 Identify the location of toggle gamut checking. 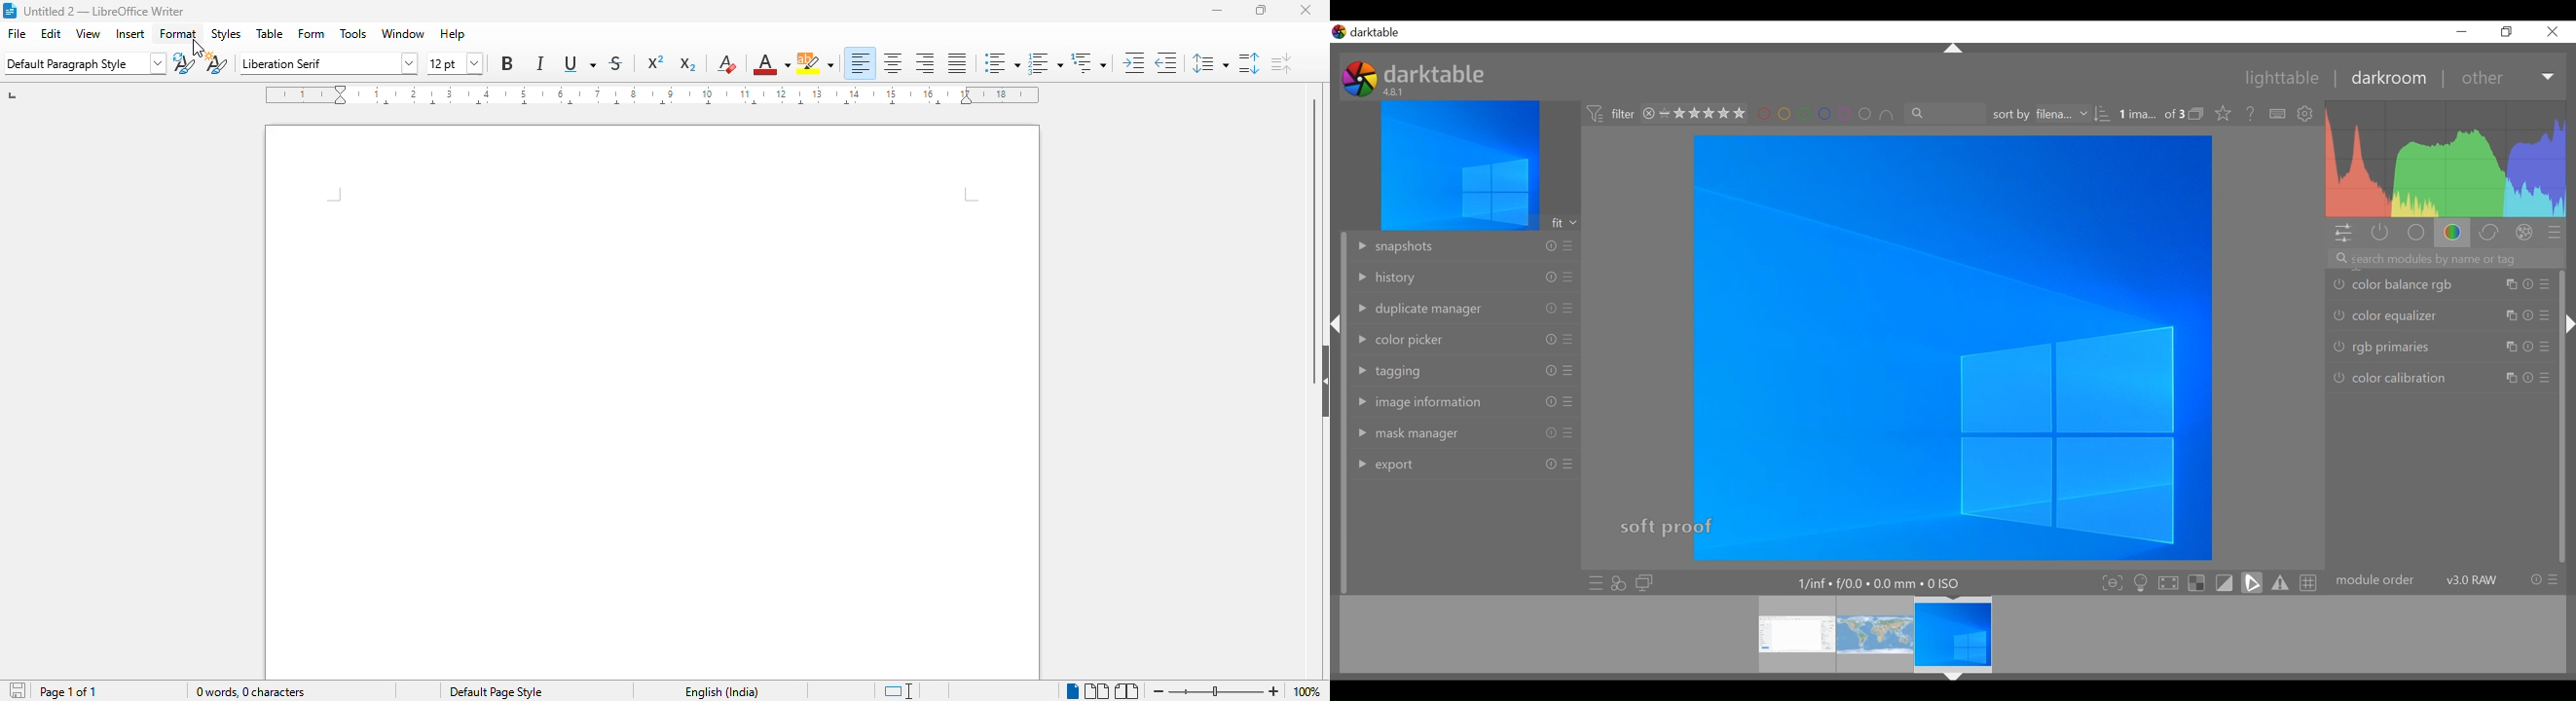
(2279, 583).